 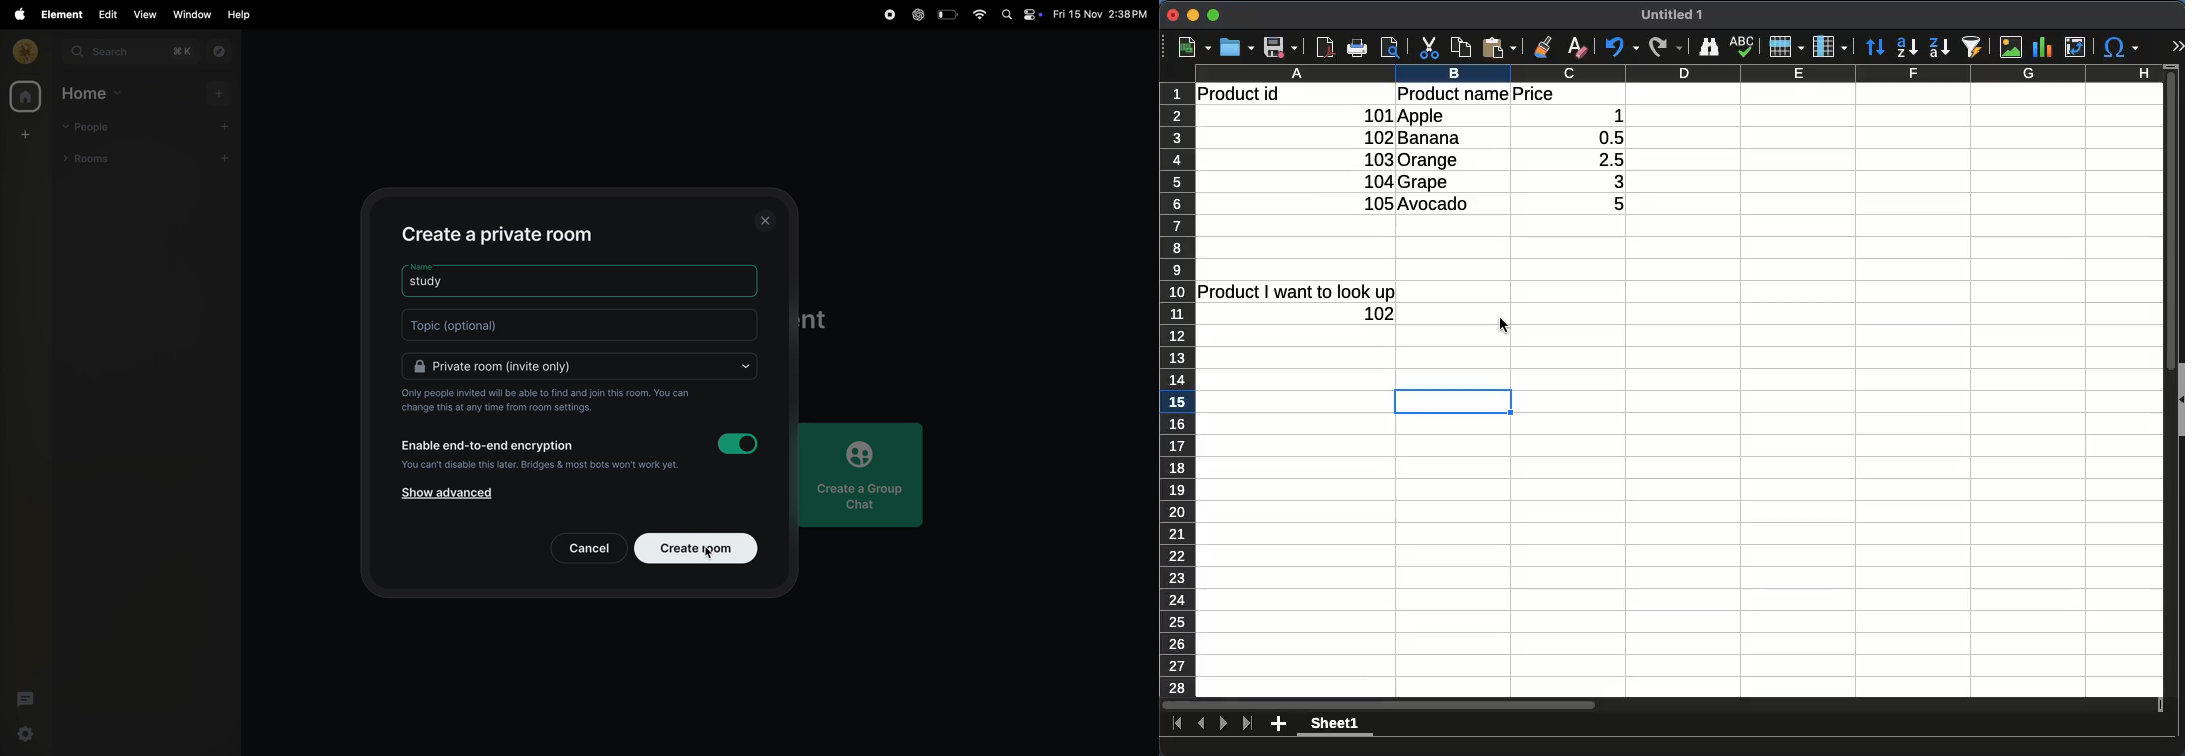 What do you see at coordinates (228, 158) in the screenshot?
I see `add room` at bounding box center [228, 158].